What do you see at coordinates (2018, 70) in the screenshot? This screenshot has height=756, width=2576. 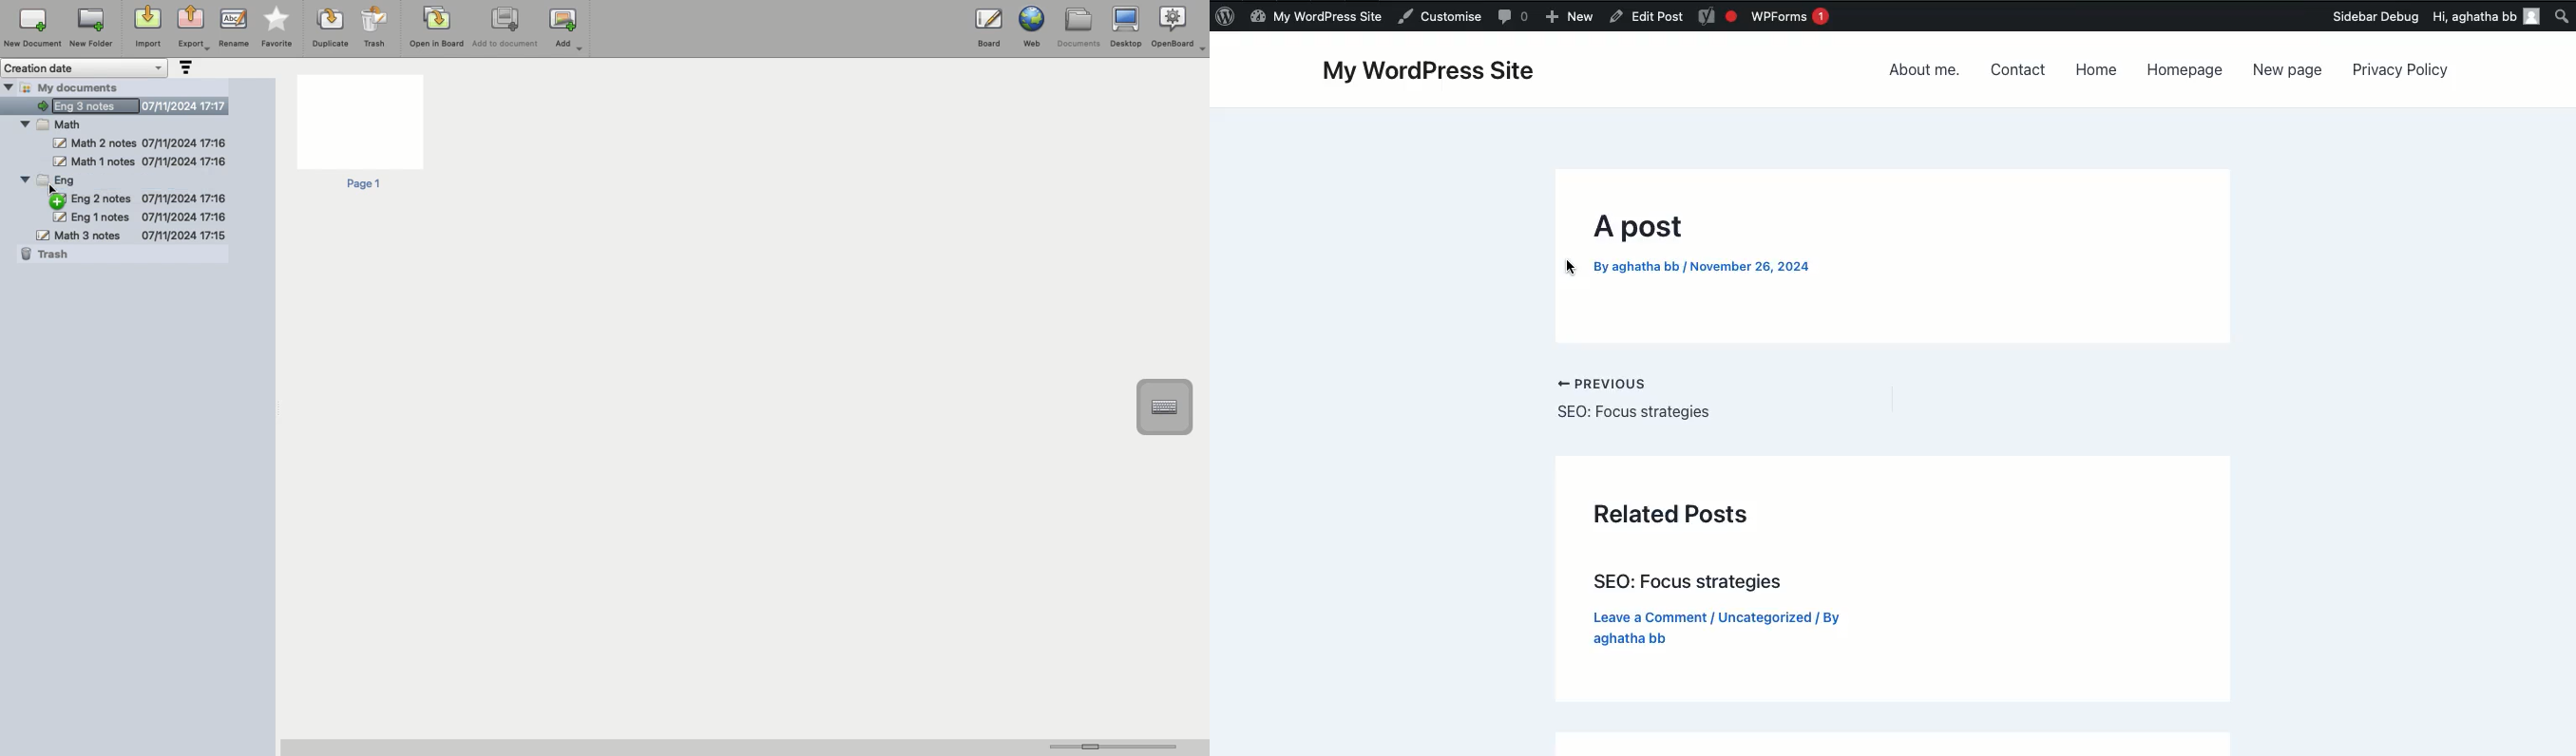 I see `Contact` at bounding box center [2018, 70].